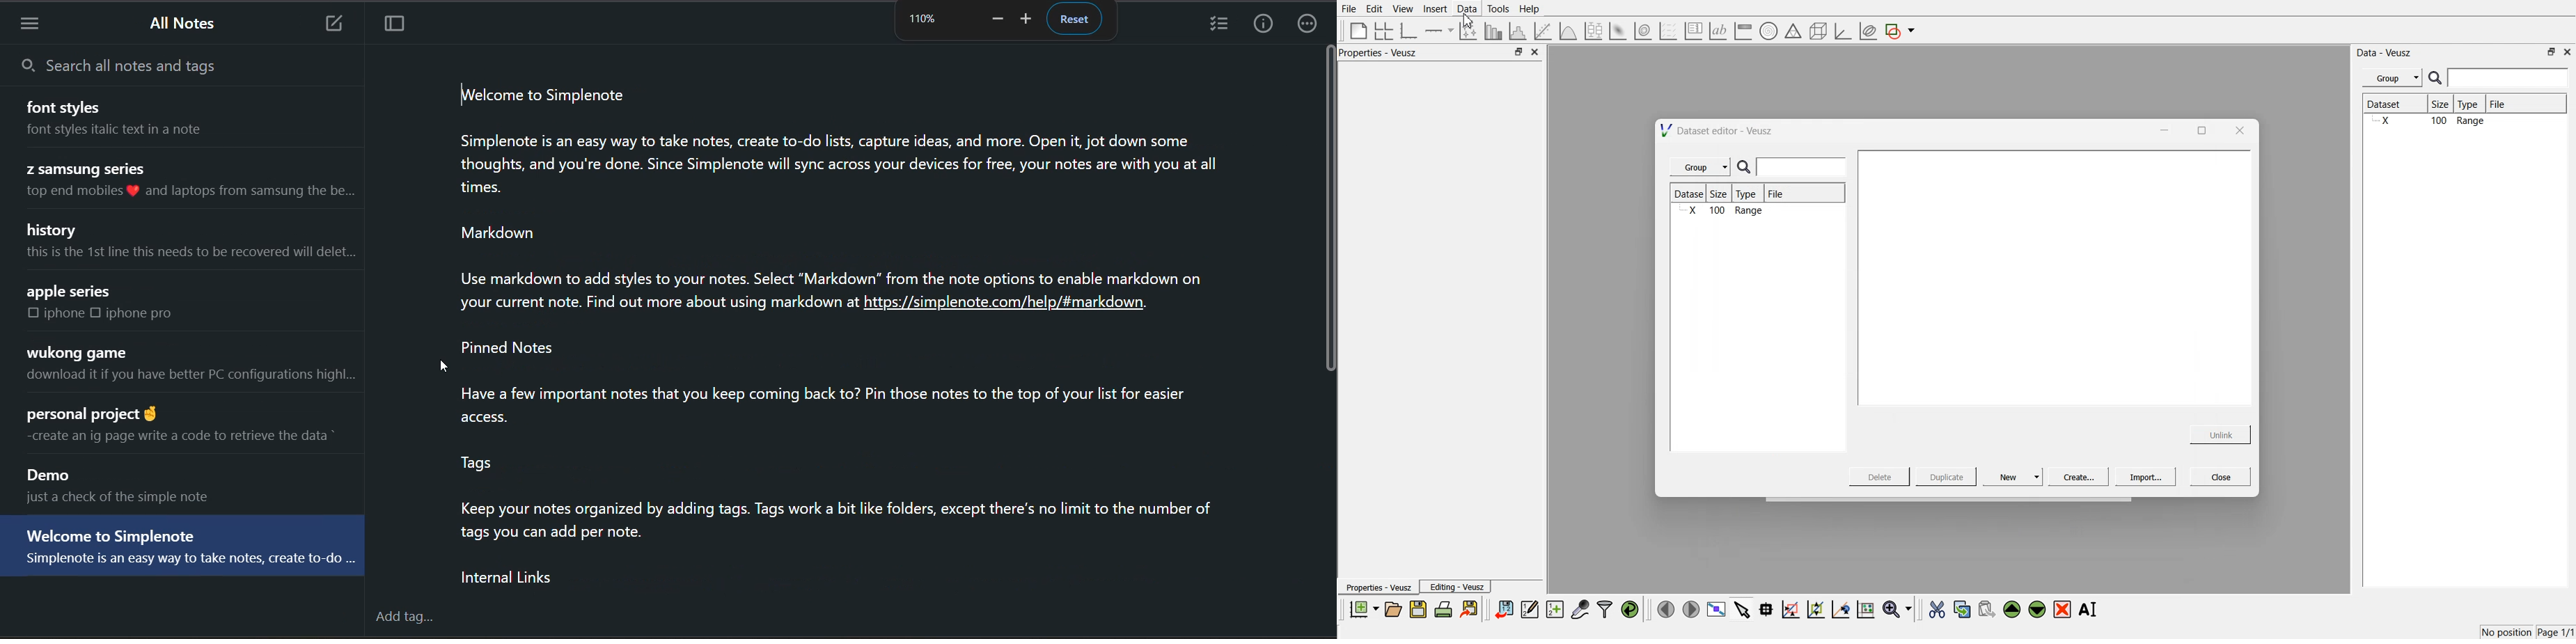  Describe the element at coordinates (1702, 167) in the screenshot. I see `Group |` at that location.